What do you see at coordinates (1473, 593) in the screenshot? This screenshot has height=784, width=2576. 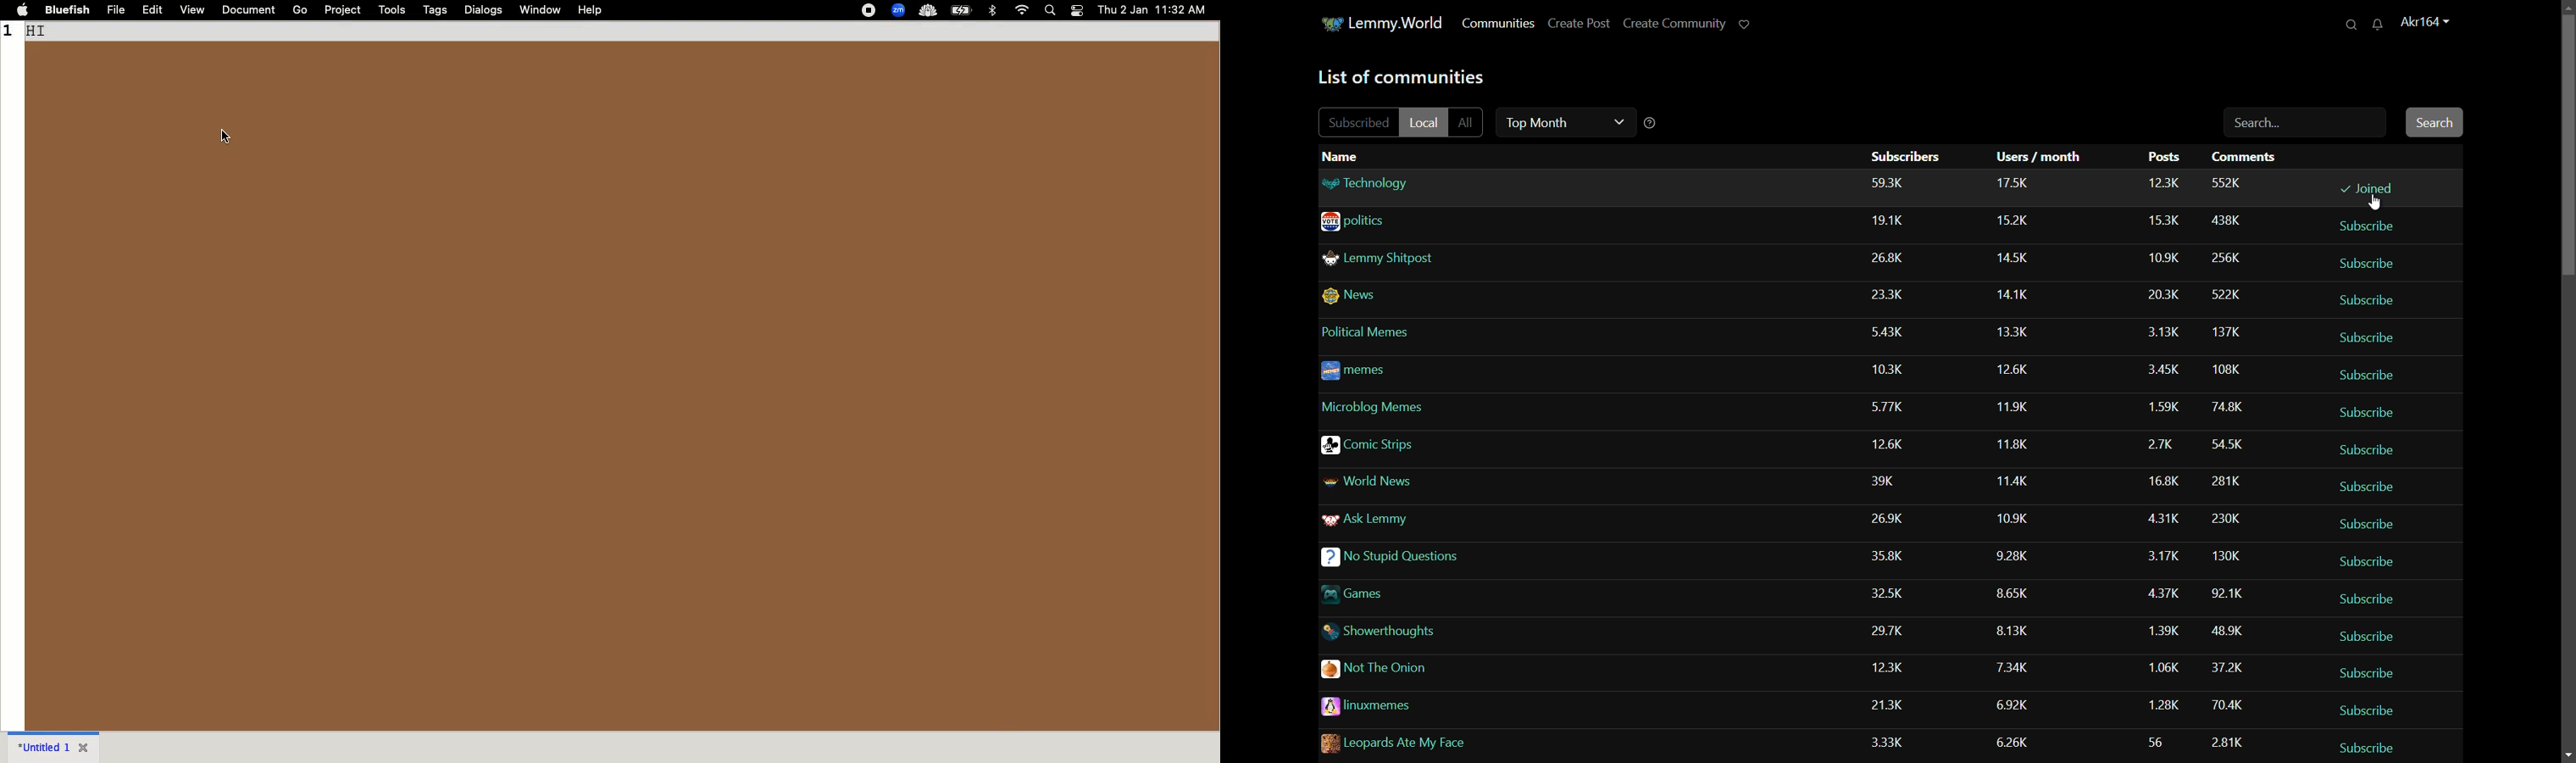 I see `` at bounding box center [1473, 593].